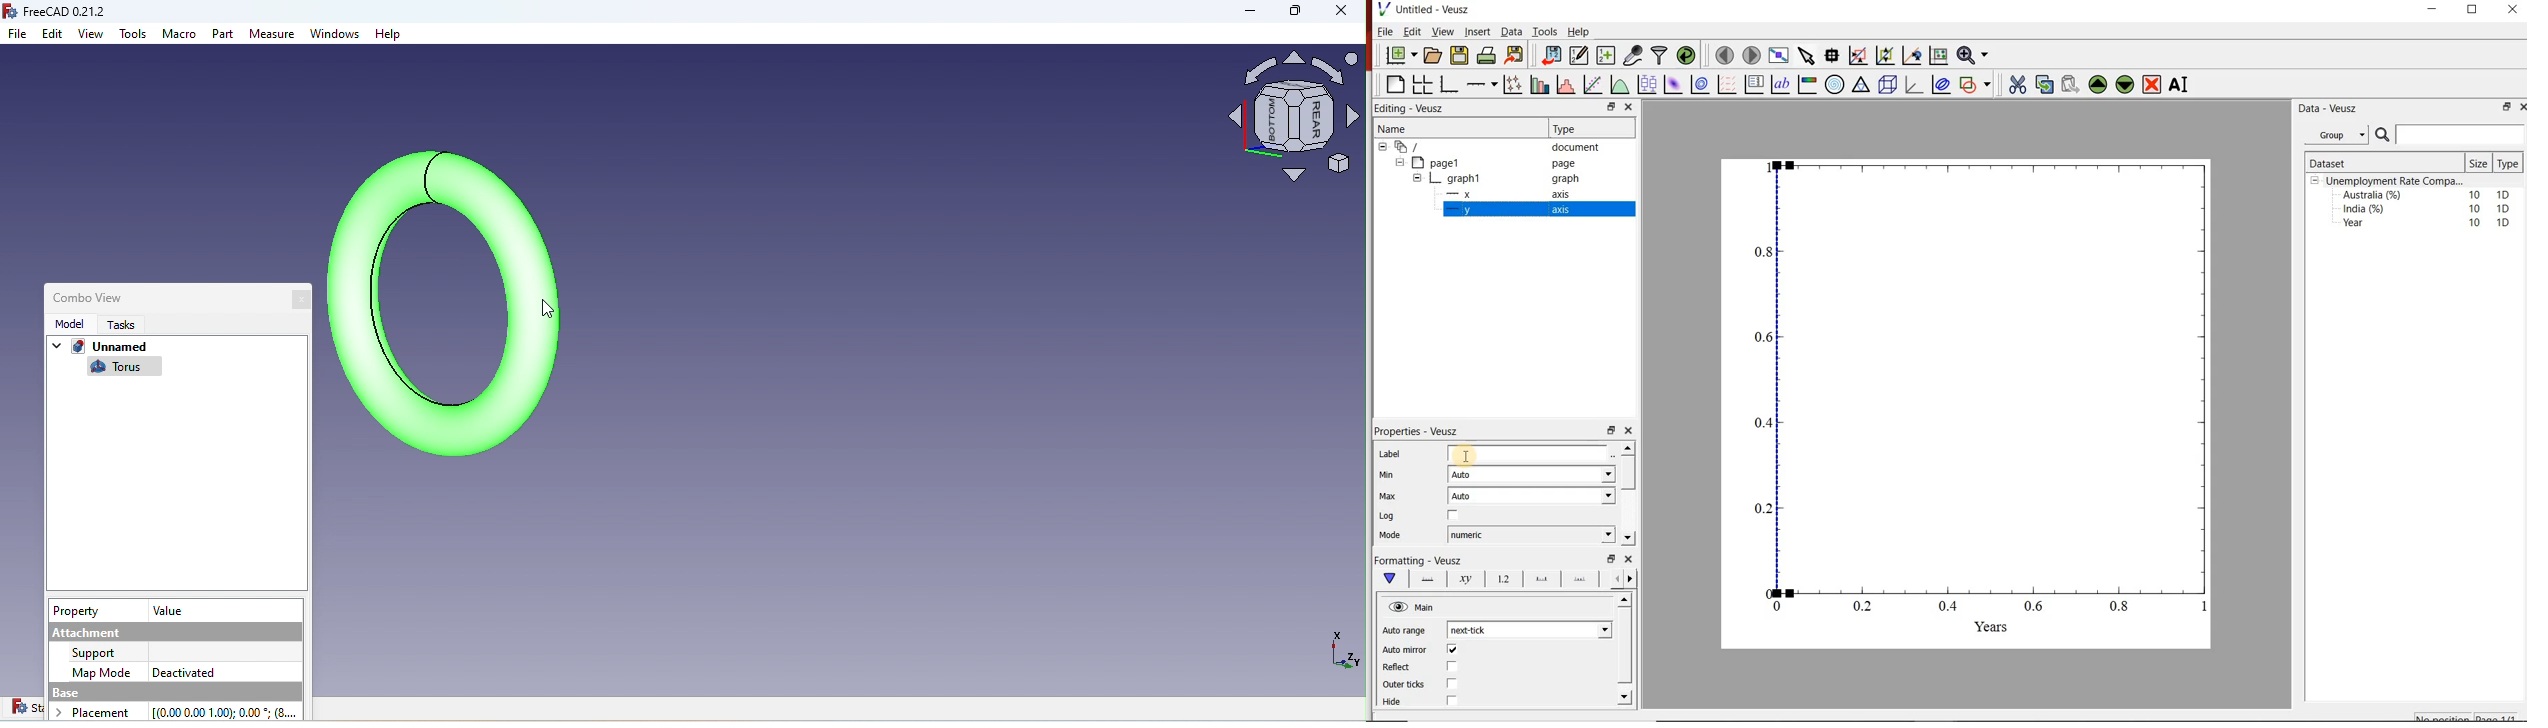  I want to click on 3d graphs, so click(1914, 84).